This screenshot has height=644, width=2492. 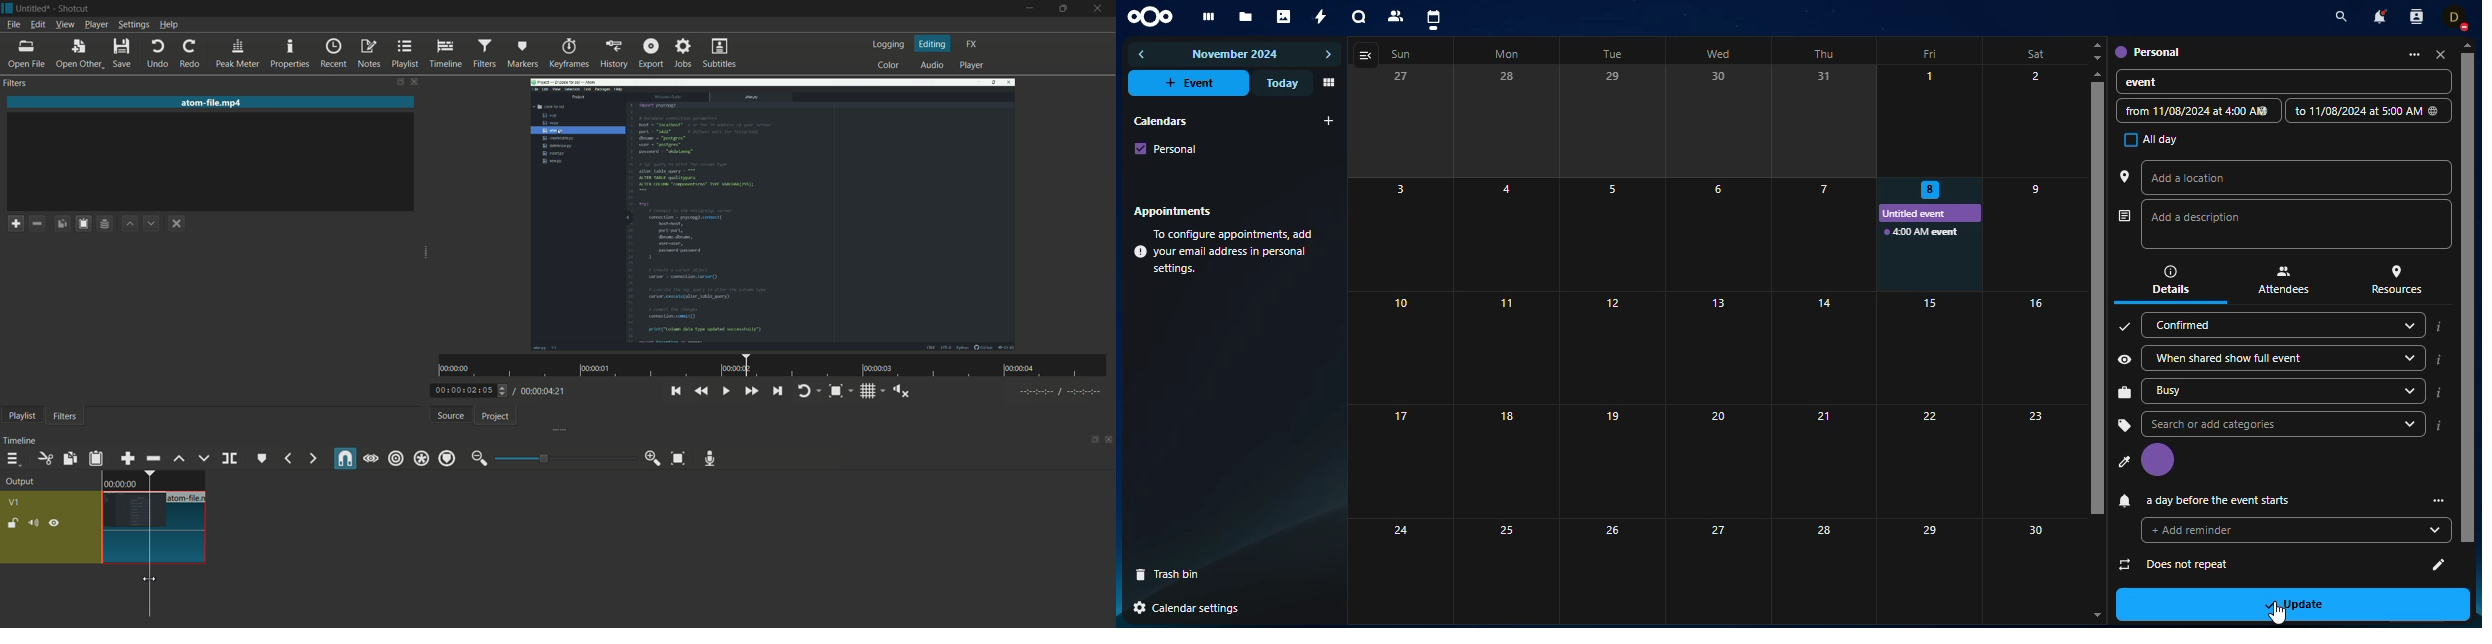 I want to click on previous marker, so click(x=287, y=458).